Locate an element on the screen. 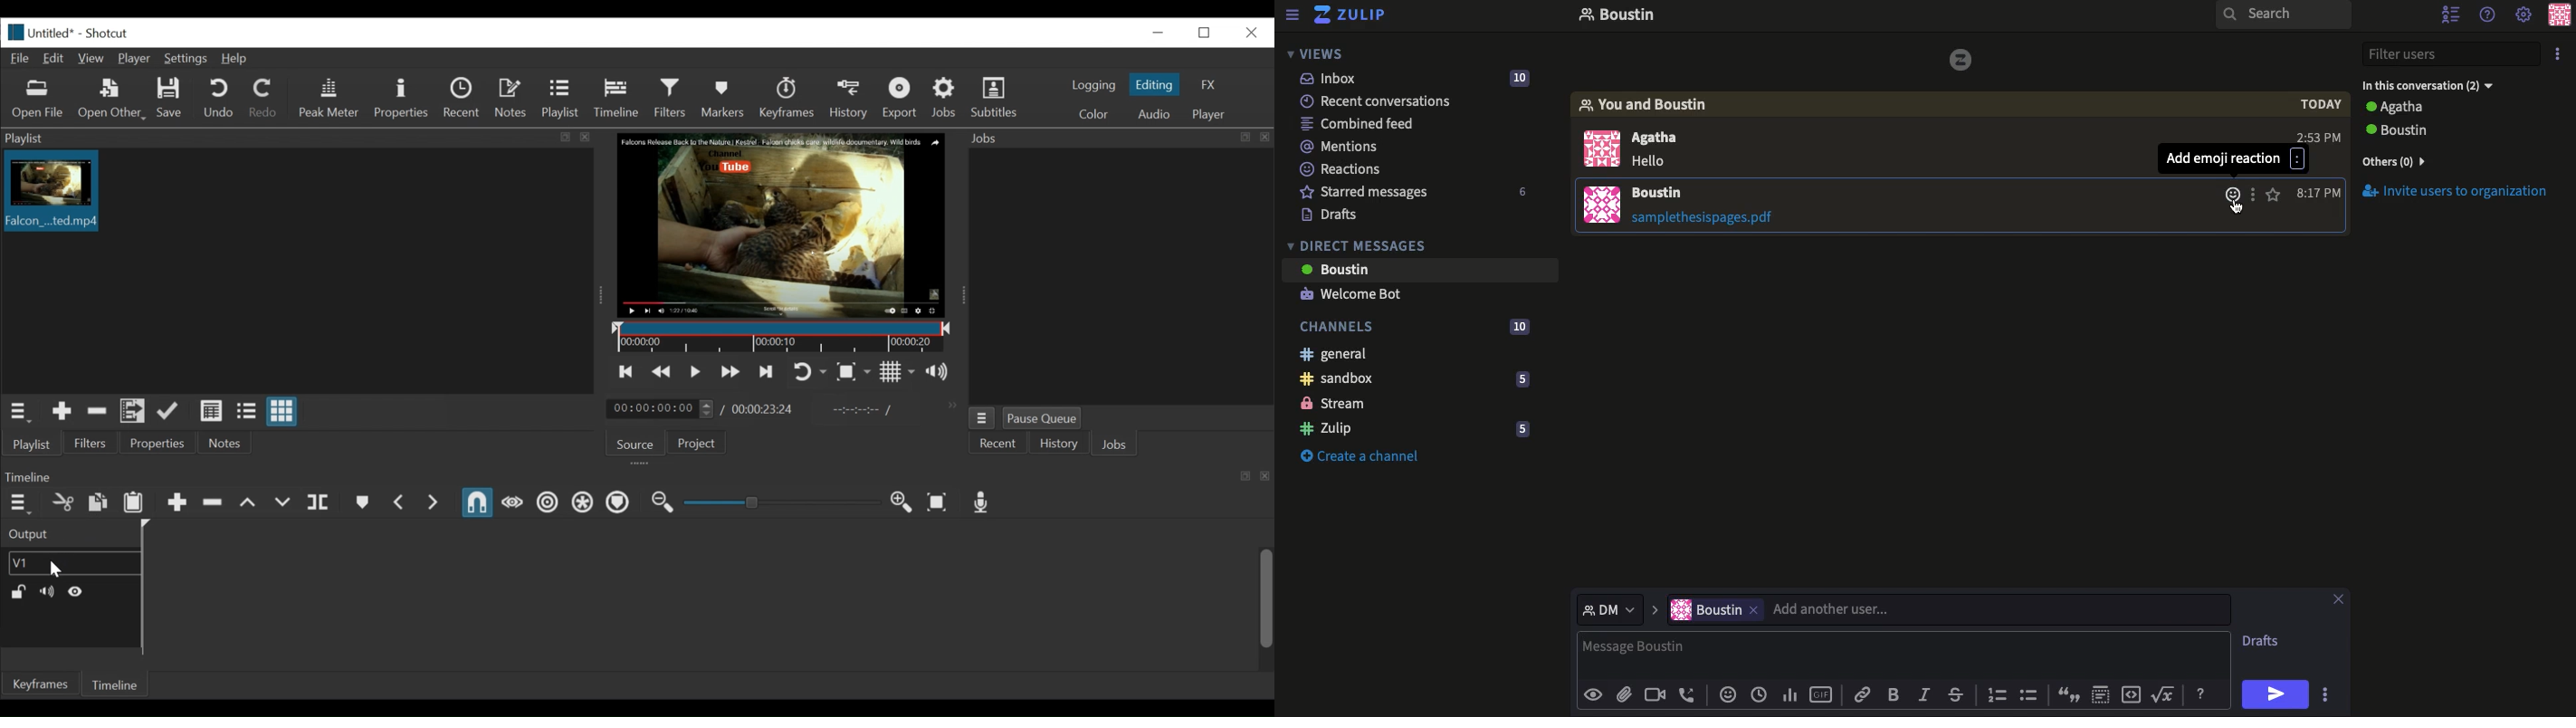 The height and width of the screenshot is (728, 2576). Markers is located at coordinates (725, 100).